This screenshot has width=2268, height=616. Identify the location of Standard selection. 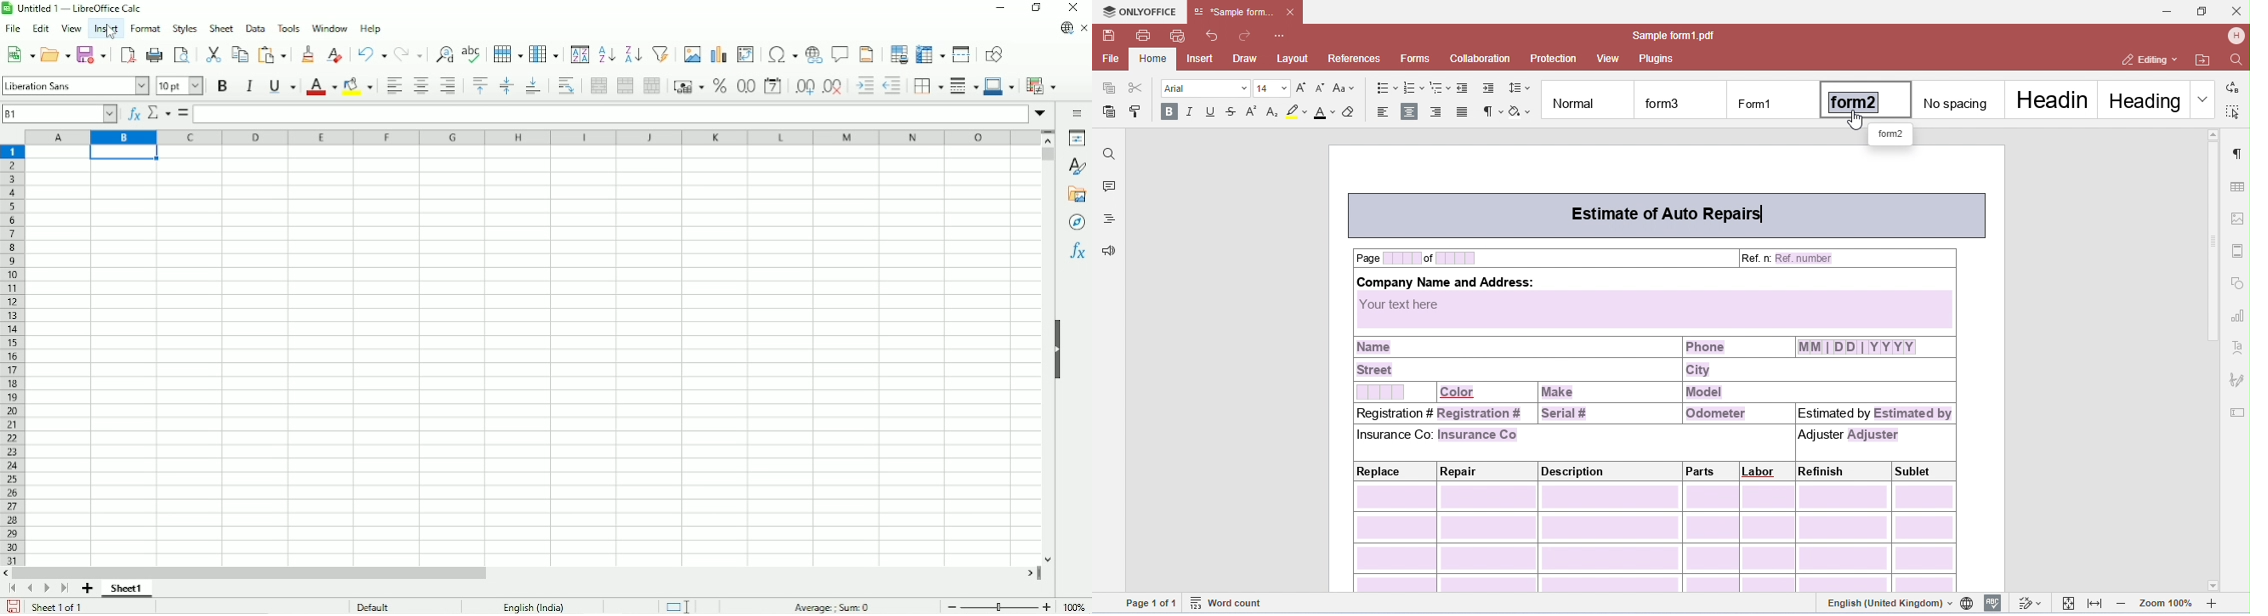
(679, 604).